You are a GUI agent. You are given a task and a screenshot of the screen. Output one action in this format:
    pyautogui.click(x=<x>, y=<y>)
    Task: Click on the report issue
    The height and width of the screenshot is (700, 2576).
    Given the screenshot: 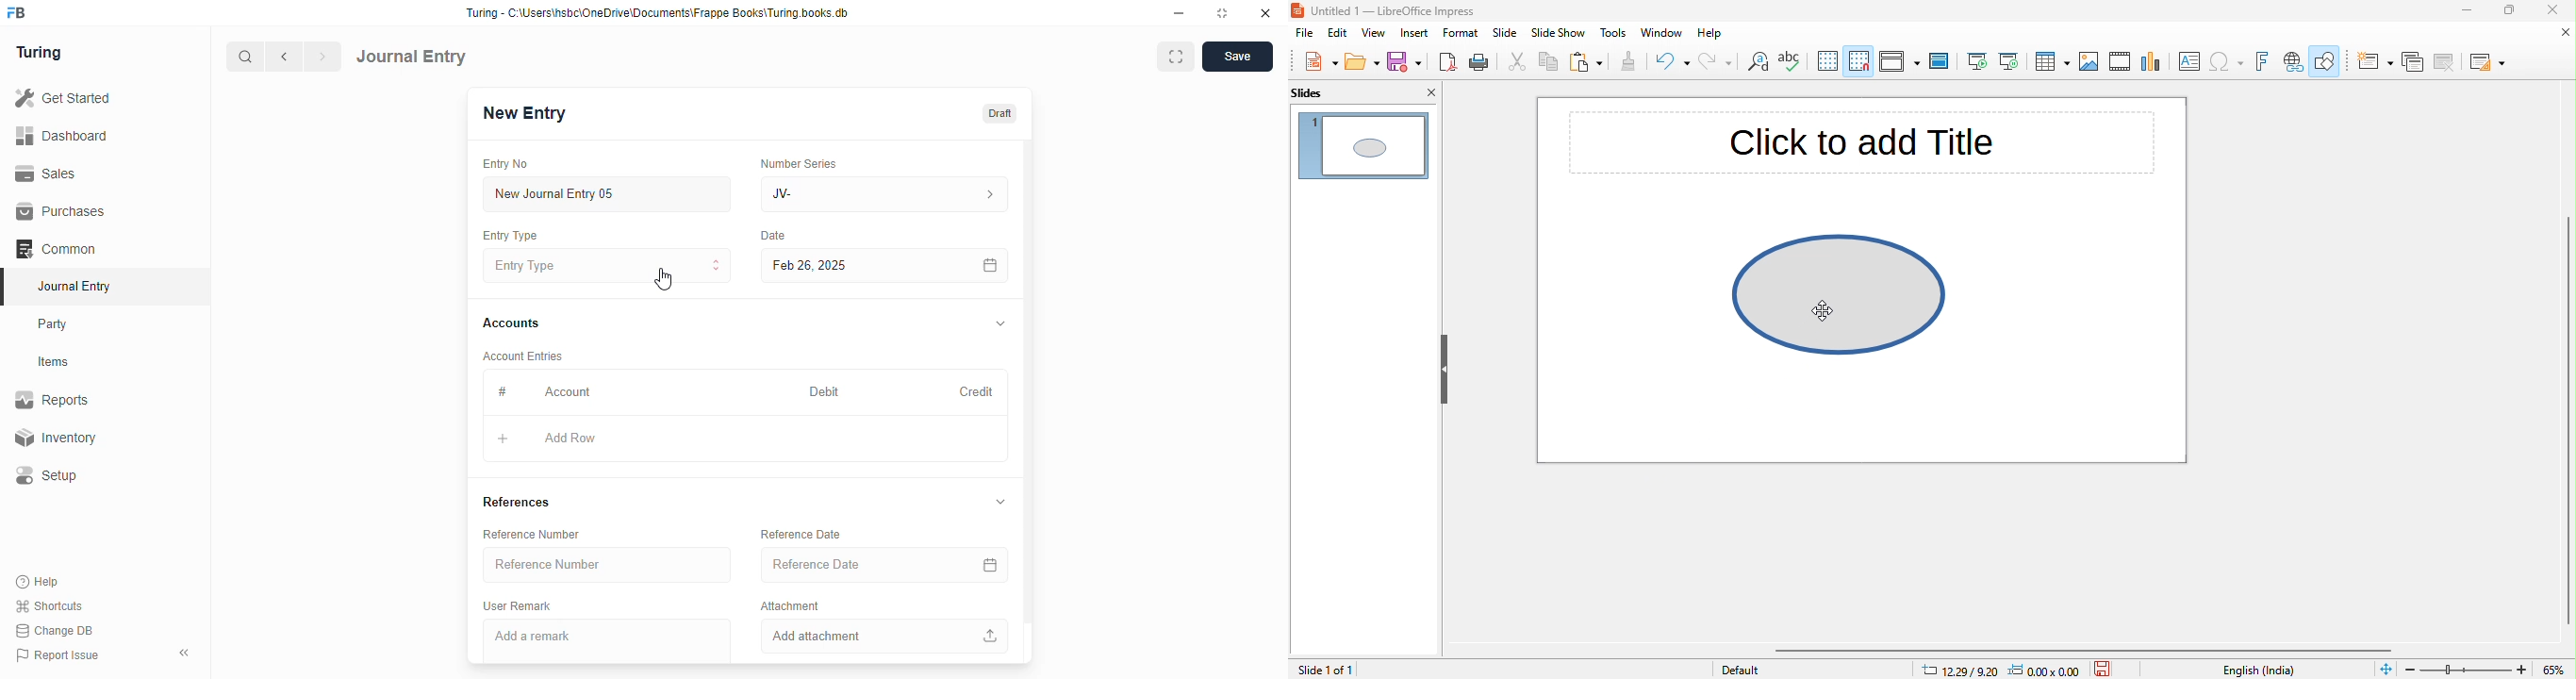 What is the action you would take?
    pyautogui.click(x=58, y=655)
    